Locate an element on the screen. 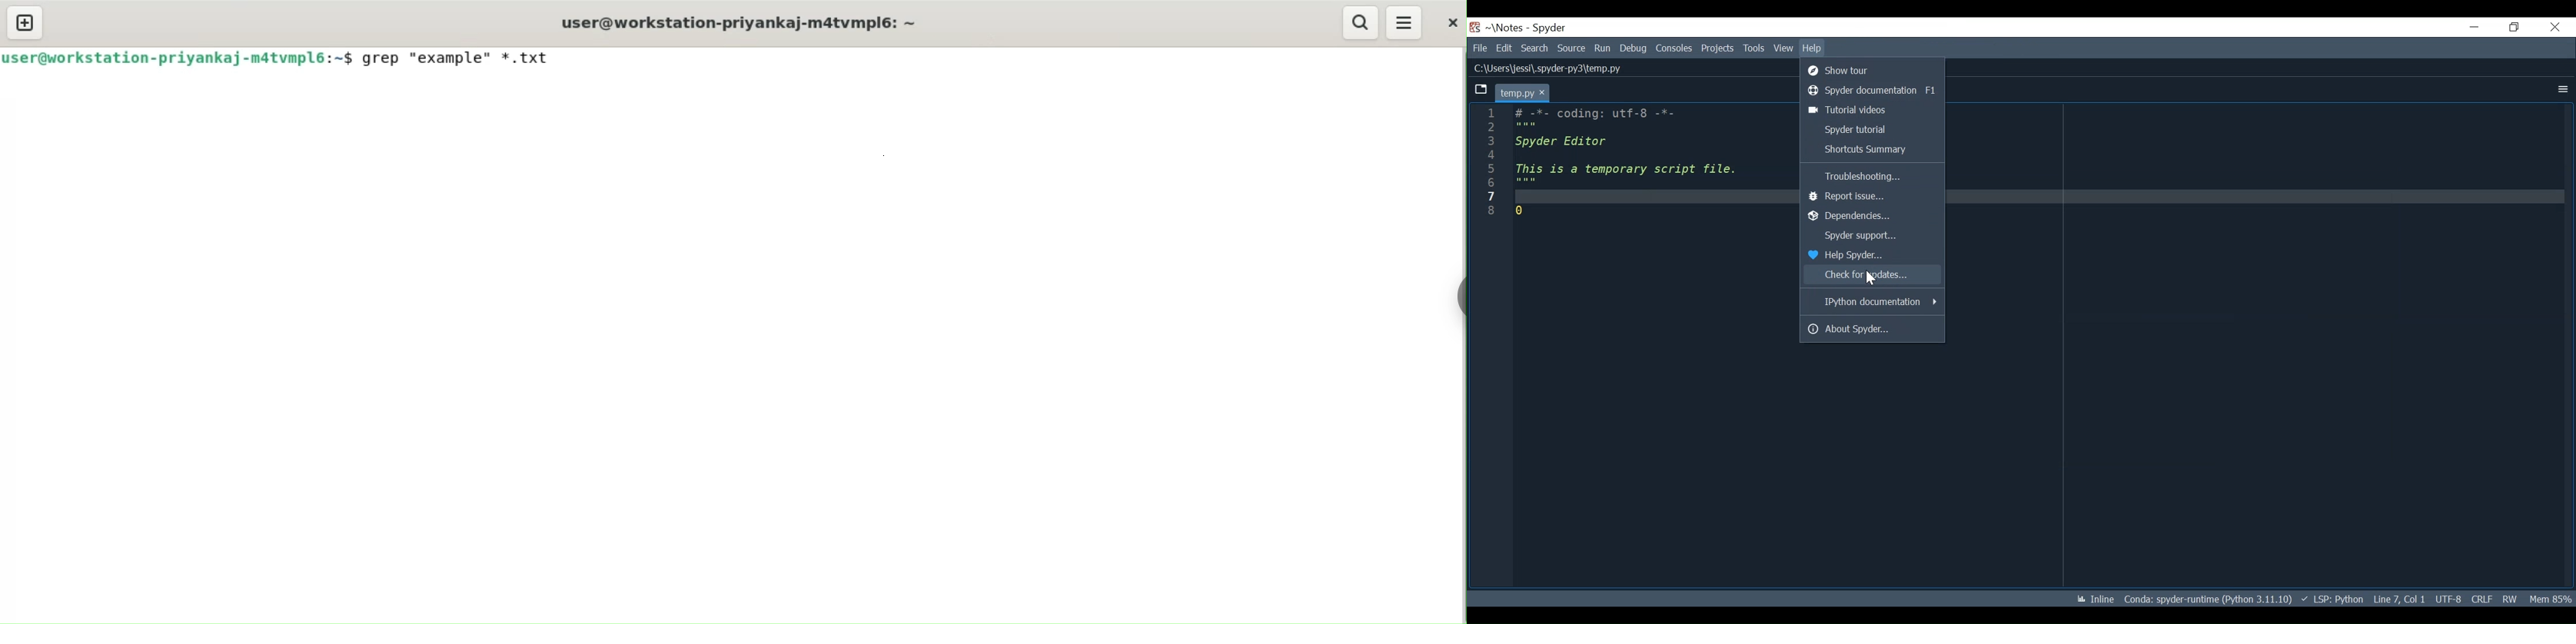 This screenshot has height=644, width=2576. Spyder Desktop Icon is located at coordinates (1475, 27).